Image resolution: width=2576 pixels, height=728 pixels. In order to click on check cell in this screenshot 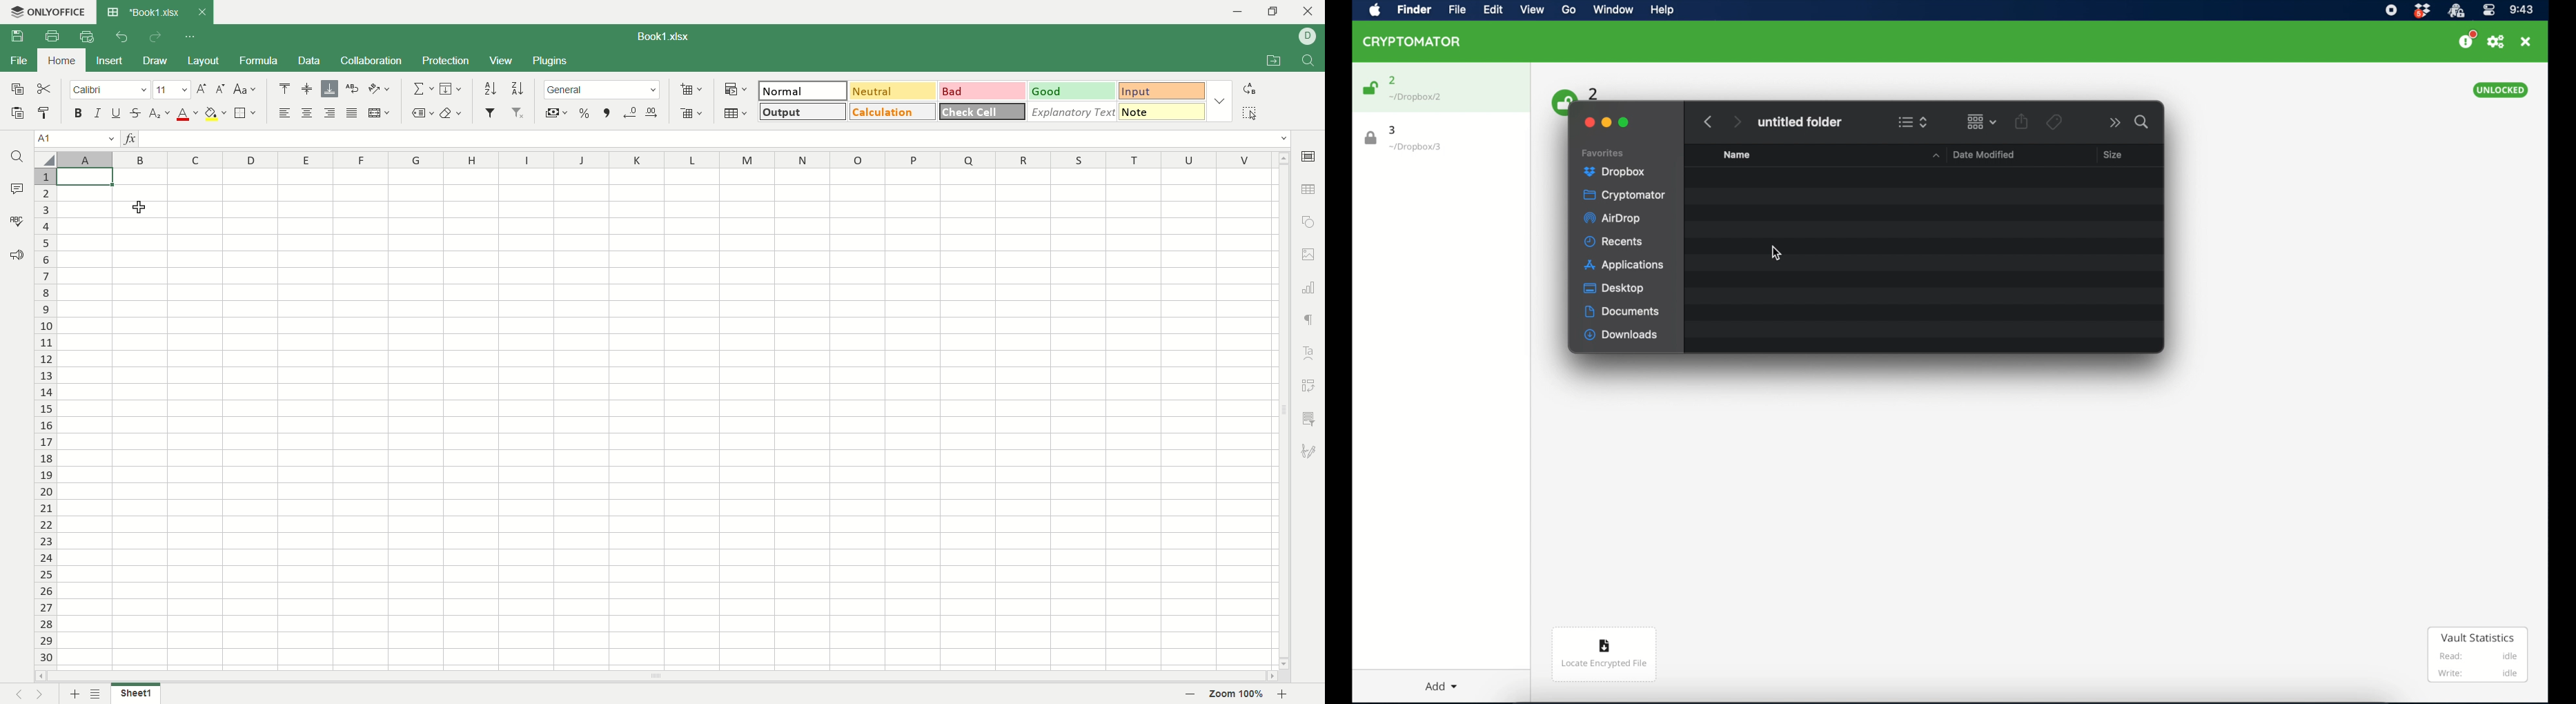, I will do `click(982, 112)`.